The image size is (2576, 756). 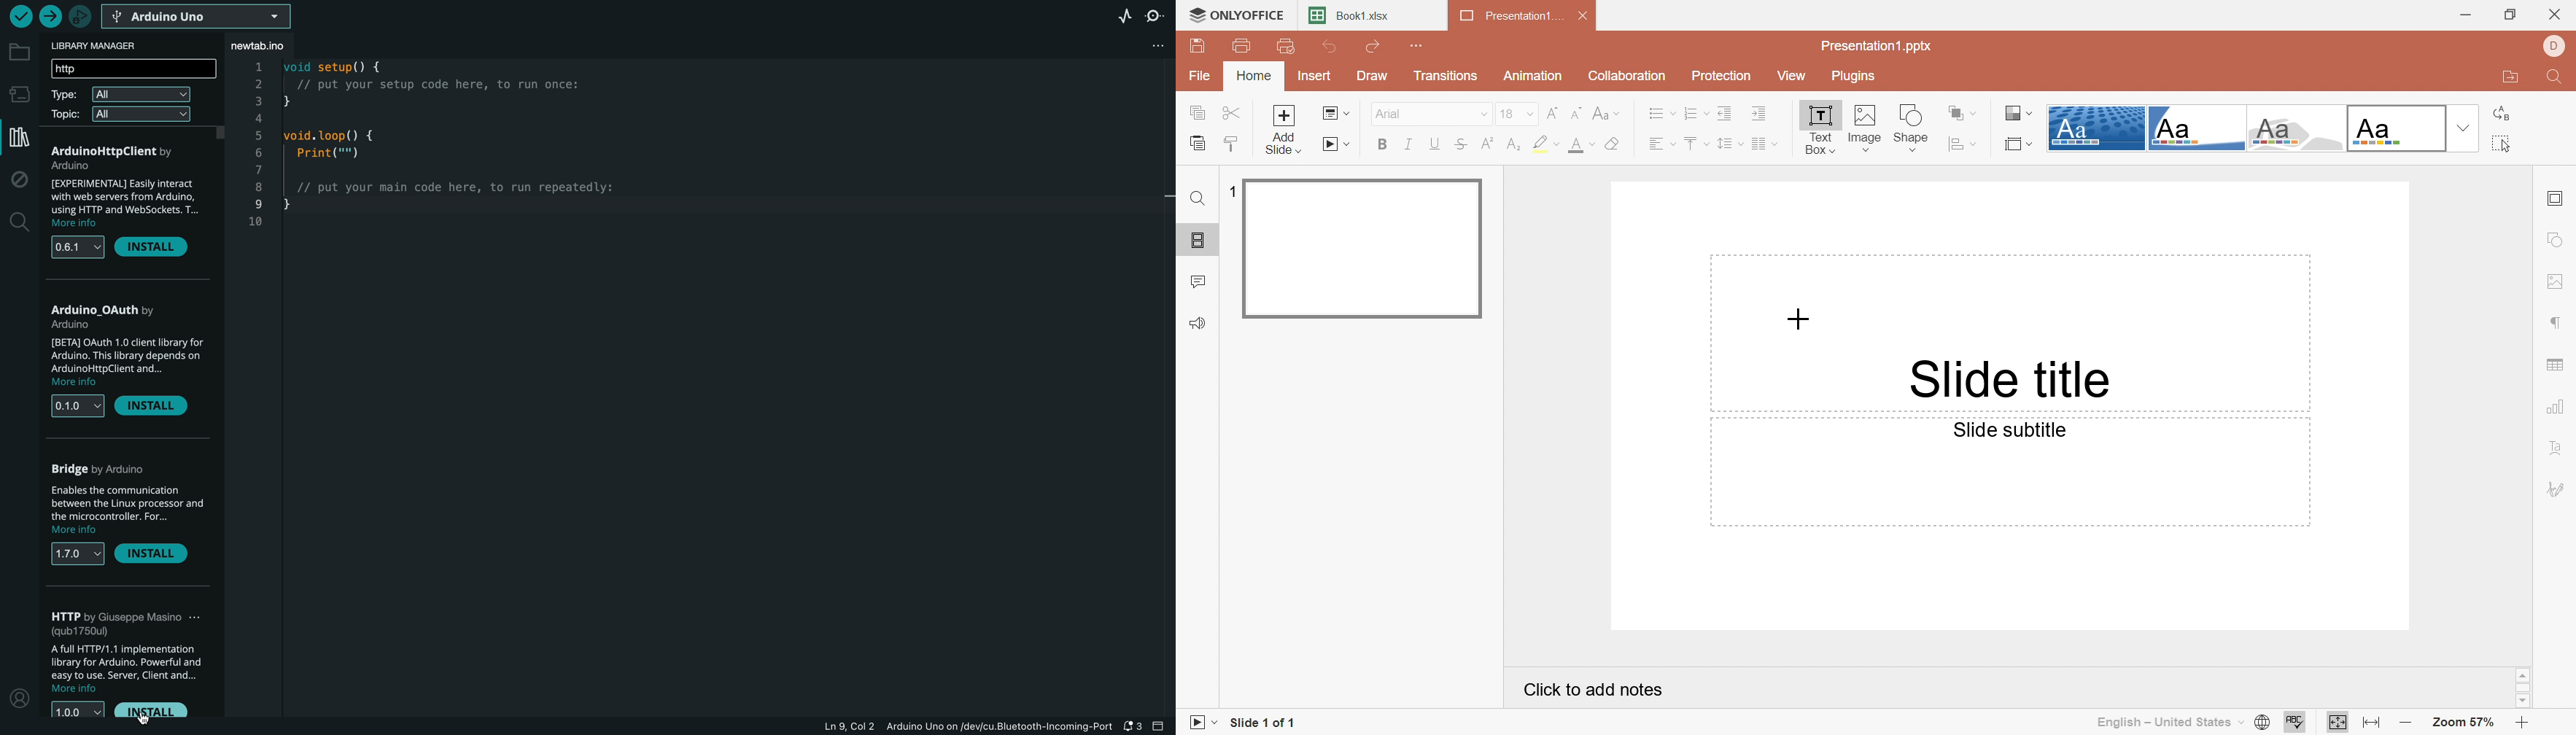 What do you see at coordinates (1284, 45) in the screenshot?
I see `Quick print` at bounding box center [1284, 45].